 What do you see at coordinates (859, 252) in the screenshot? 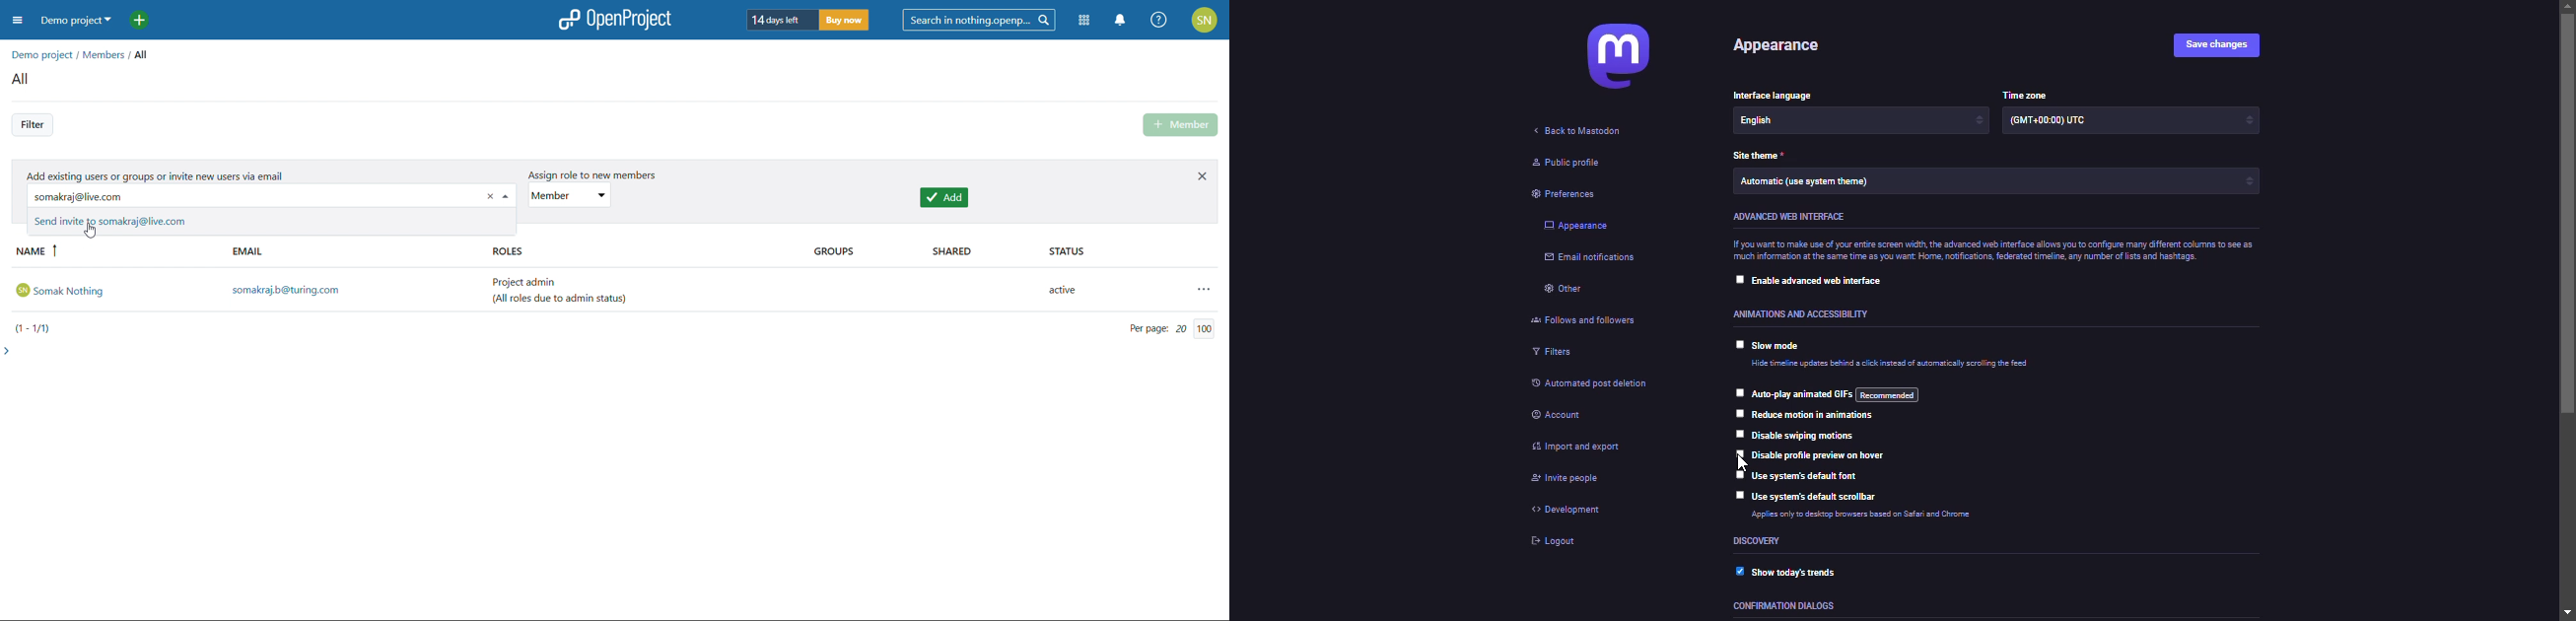
I see `groups` at bounding box center [859, 252].